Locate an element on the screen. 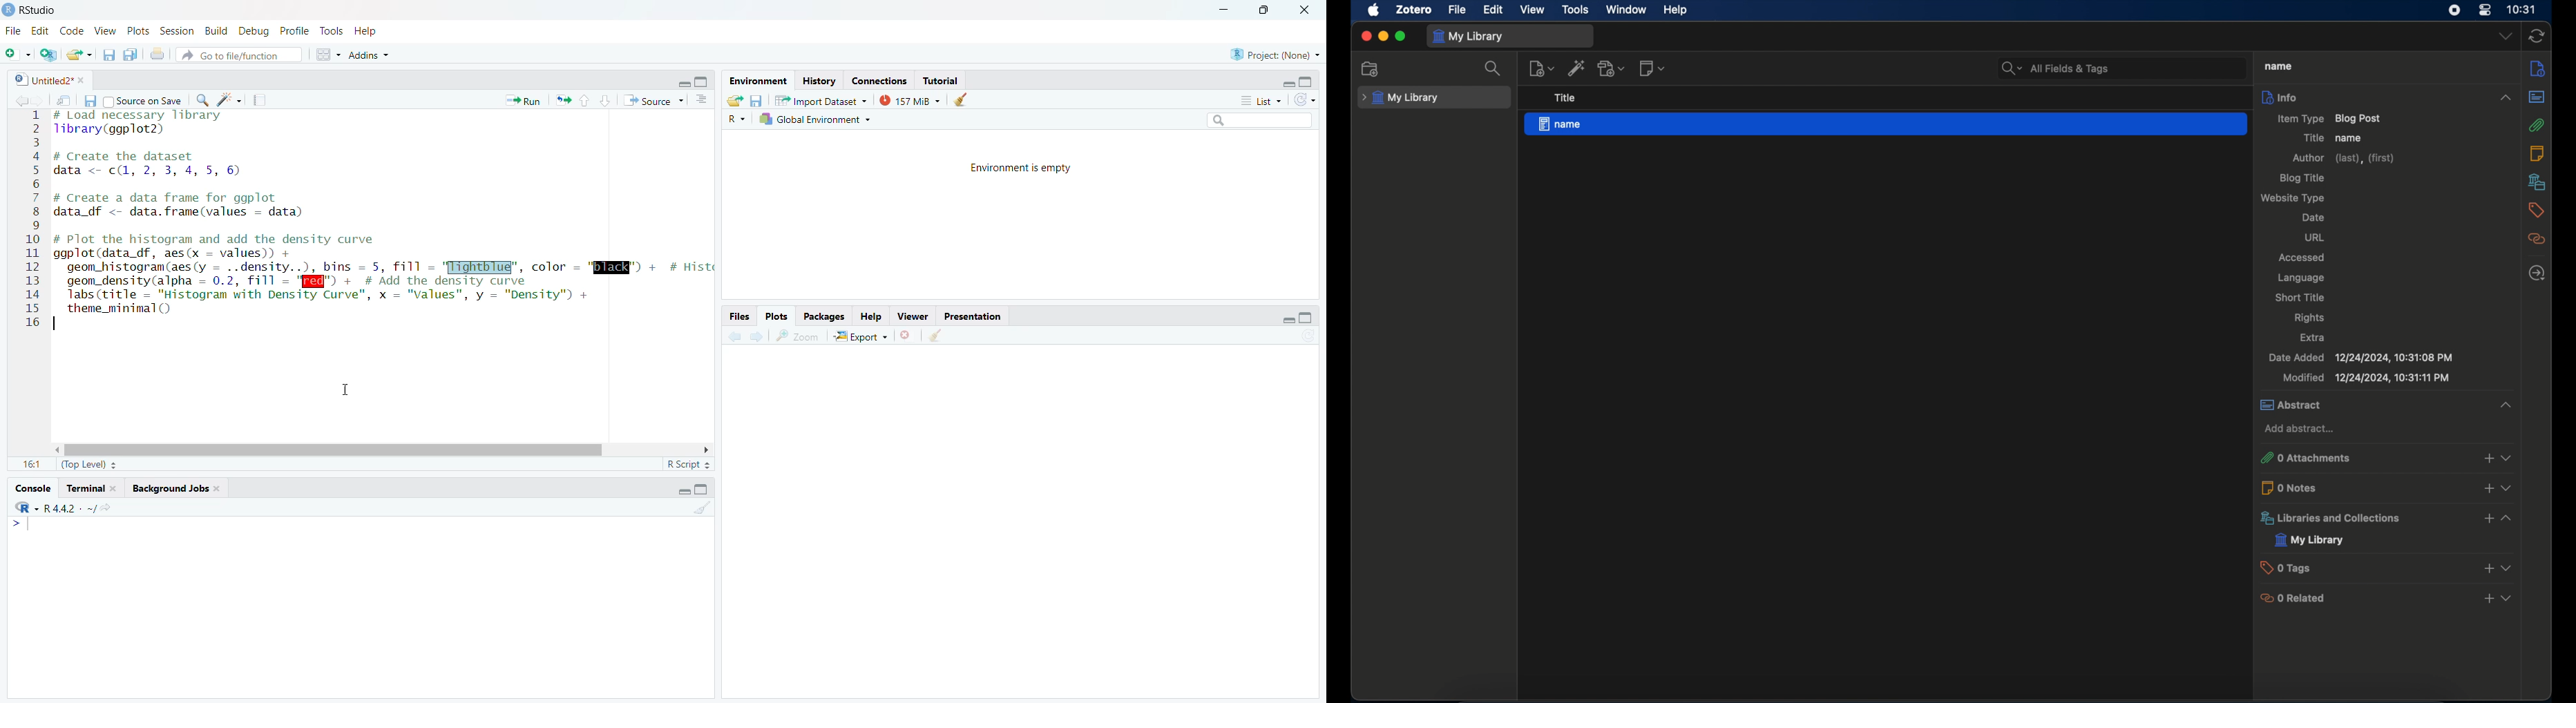 The height and width of the screenshot is (728, 2576). horizontal scroll bar is located at coordinates (337, 451).